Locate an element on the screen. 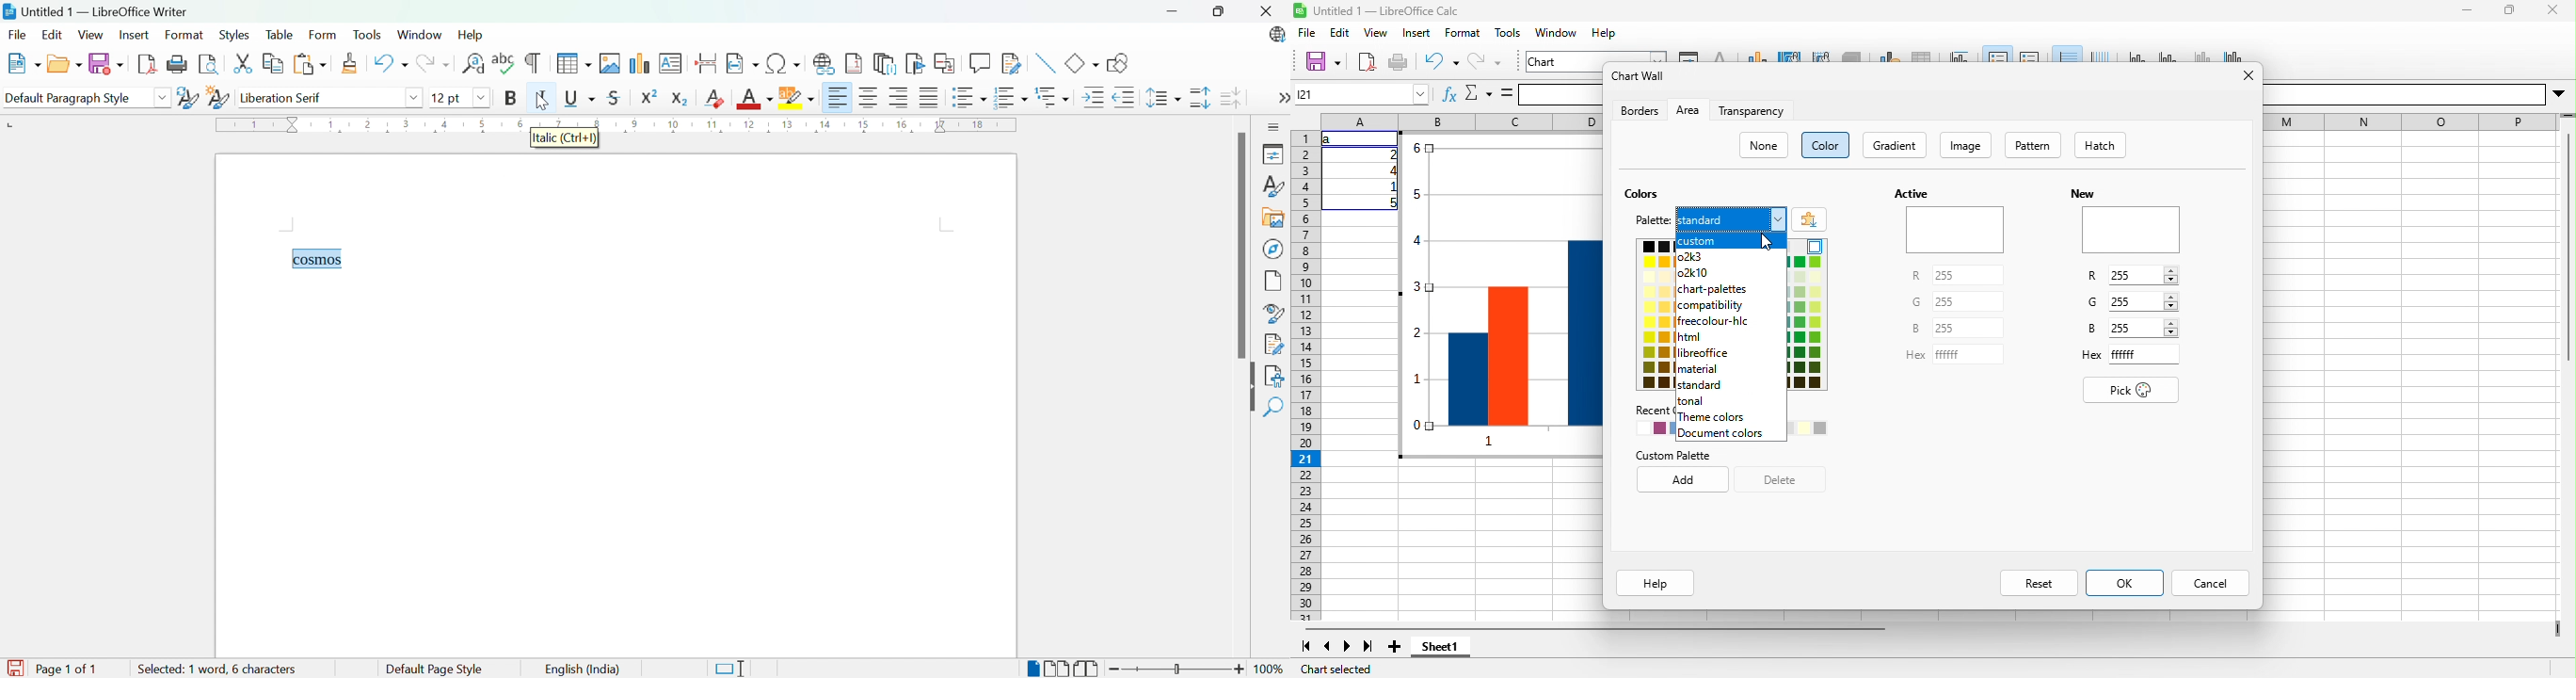 The width and height of the screenshot is (2576, 700). Increase decrease R value is located at coordinates (2171, 275).